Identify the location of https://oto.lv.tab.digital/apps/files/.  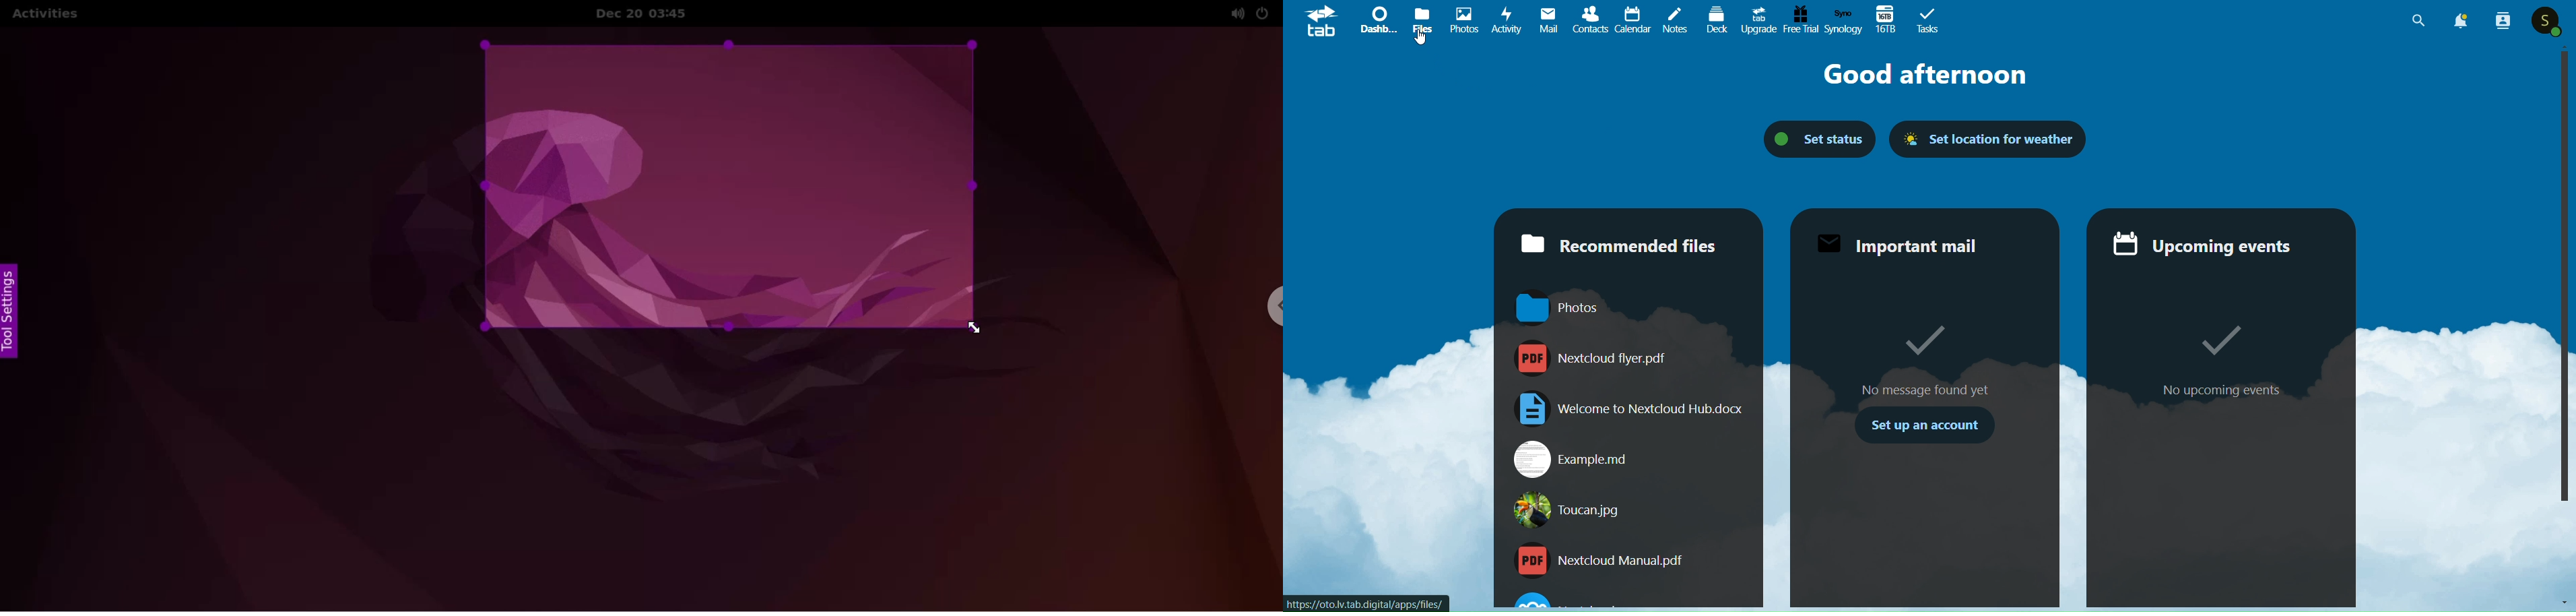
(1365, 604).